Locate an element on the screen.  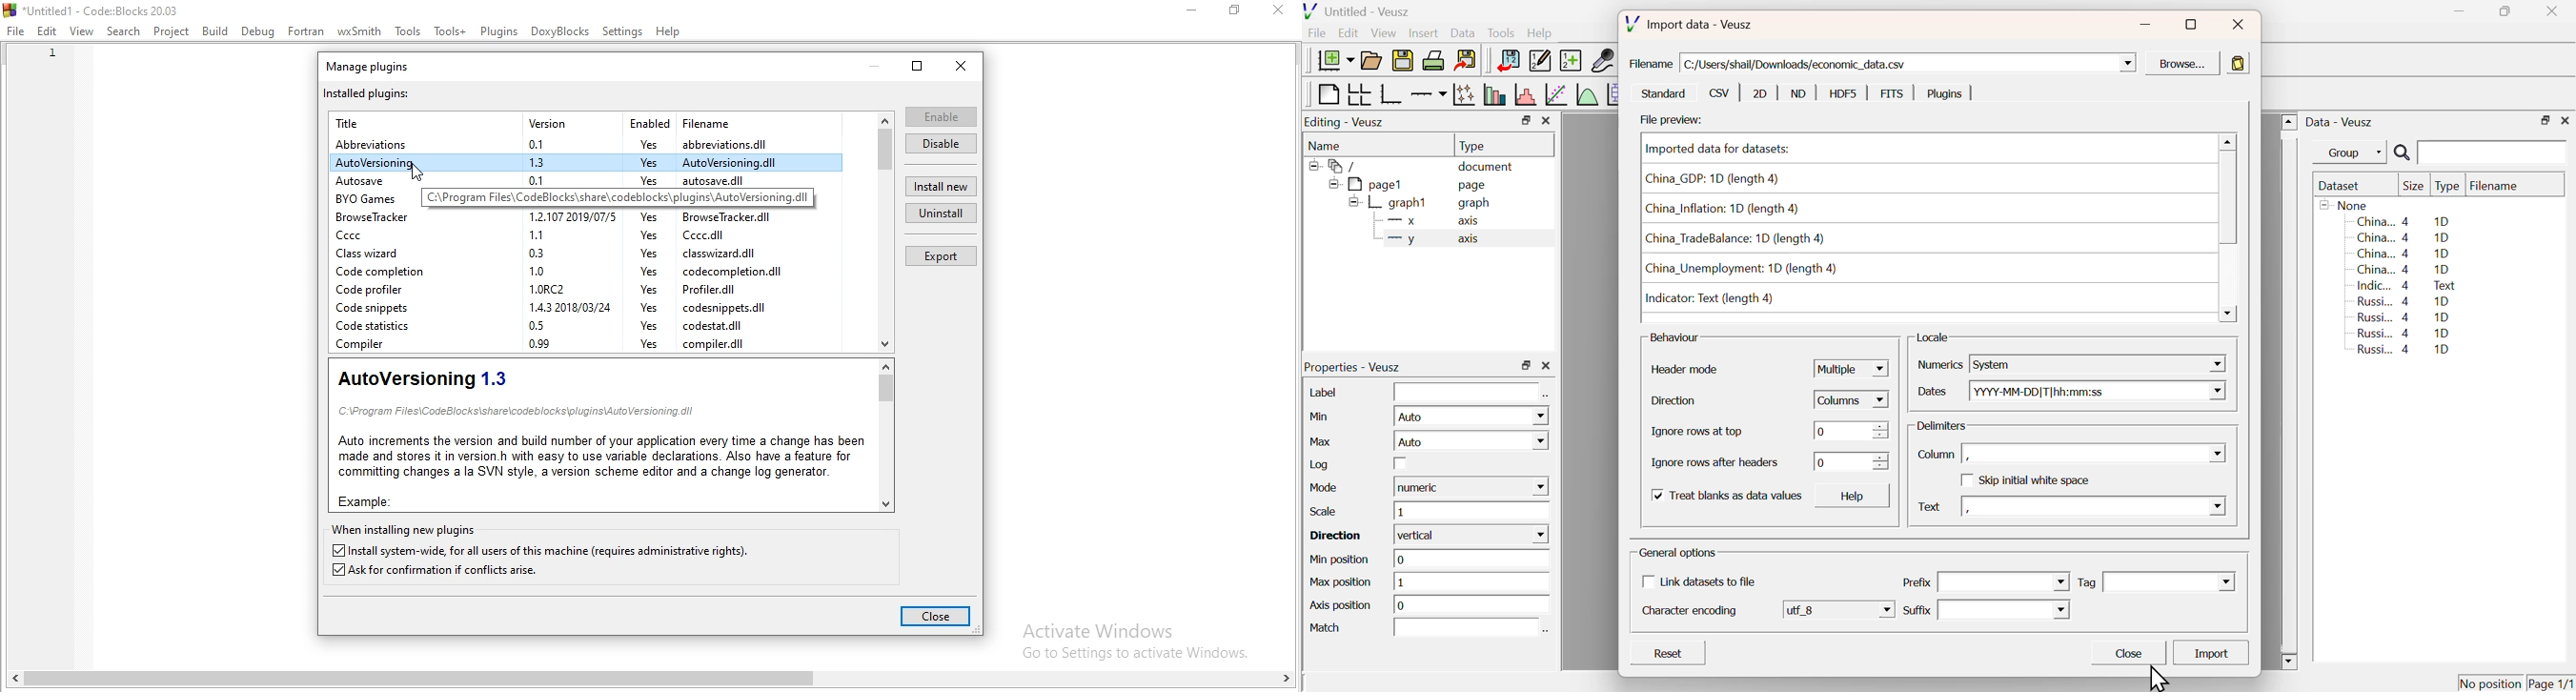
Insert is located at coordinates (1422, 34).